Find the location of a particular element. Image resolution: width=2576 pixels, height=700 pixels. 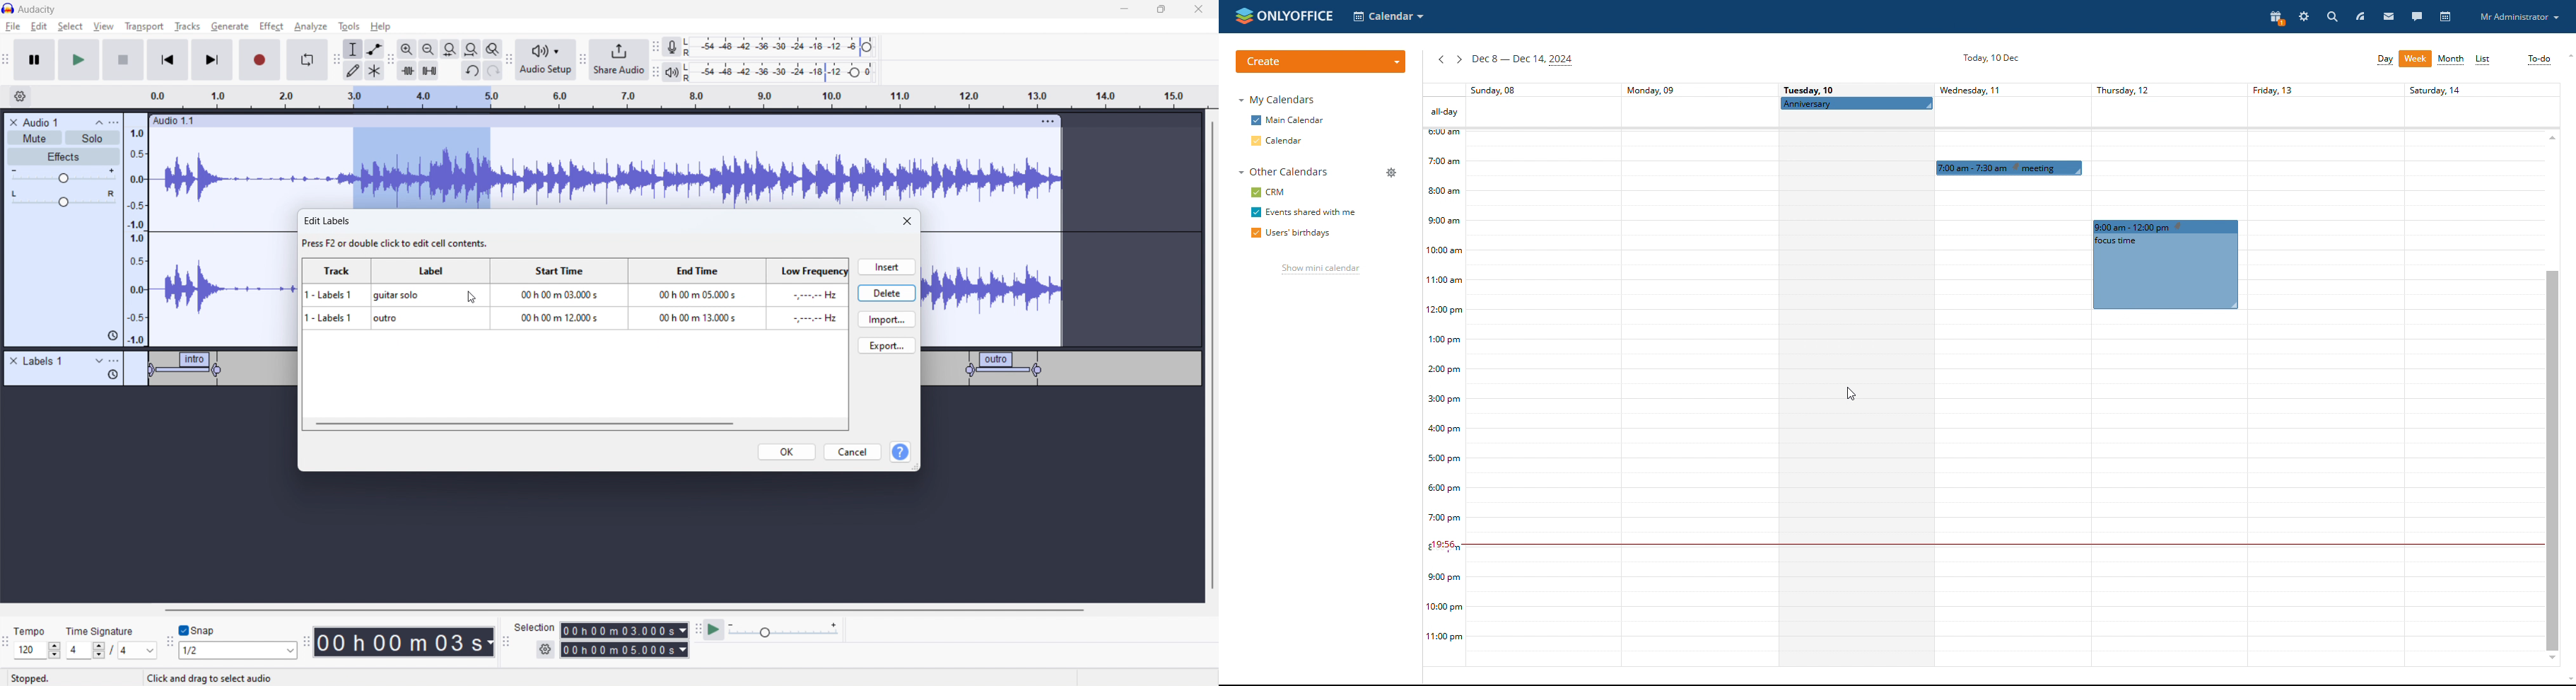

playback meter is located at coordinates (671, 73).